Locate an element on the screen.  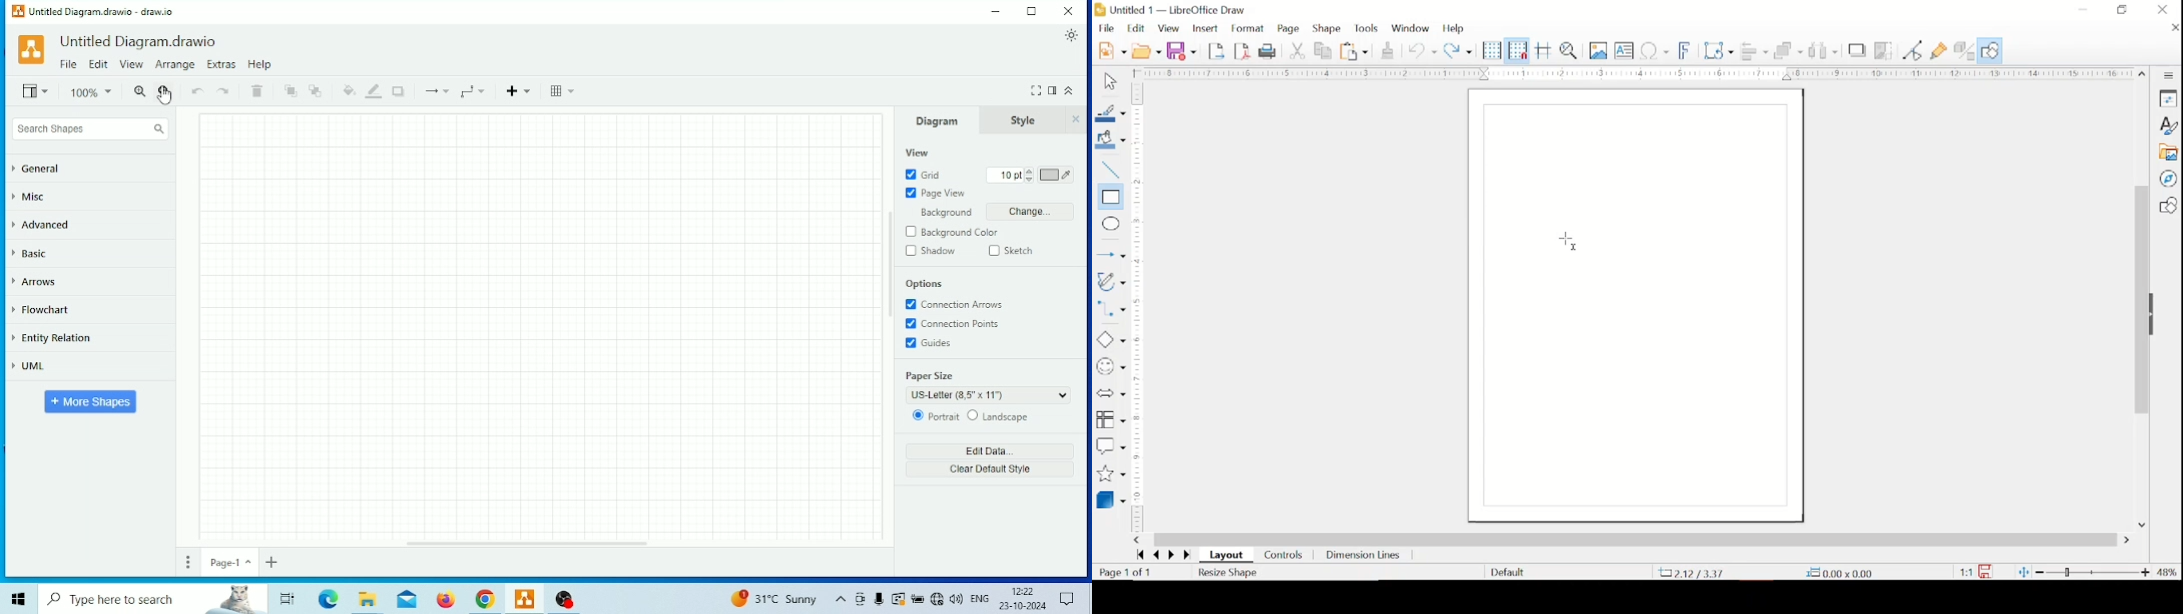
Page number is located at coordinates (230, 562).